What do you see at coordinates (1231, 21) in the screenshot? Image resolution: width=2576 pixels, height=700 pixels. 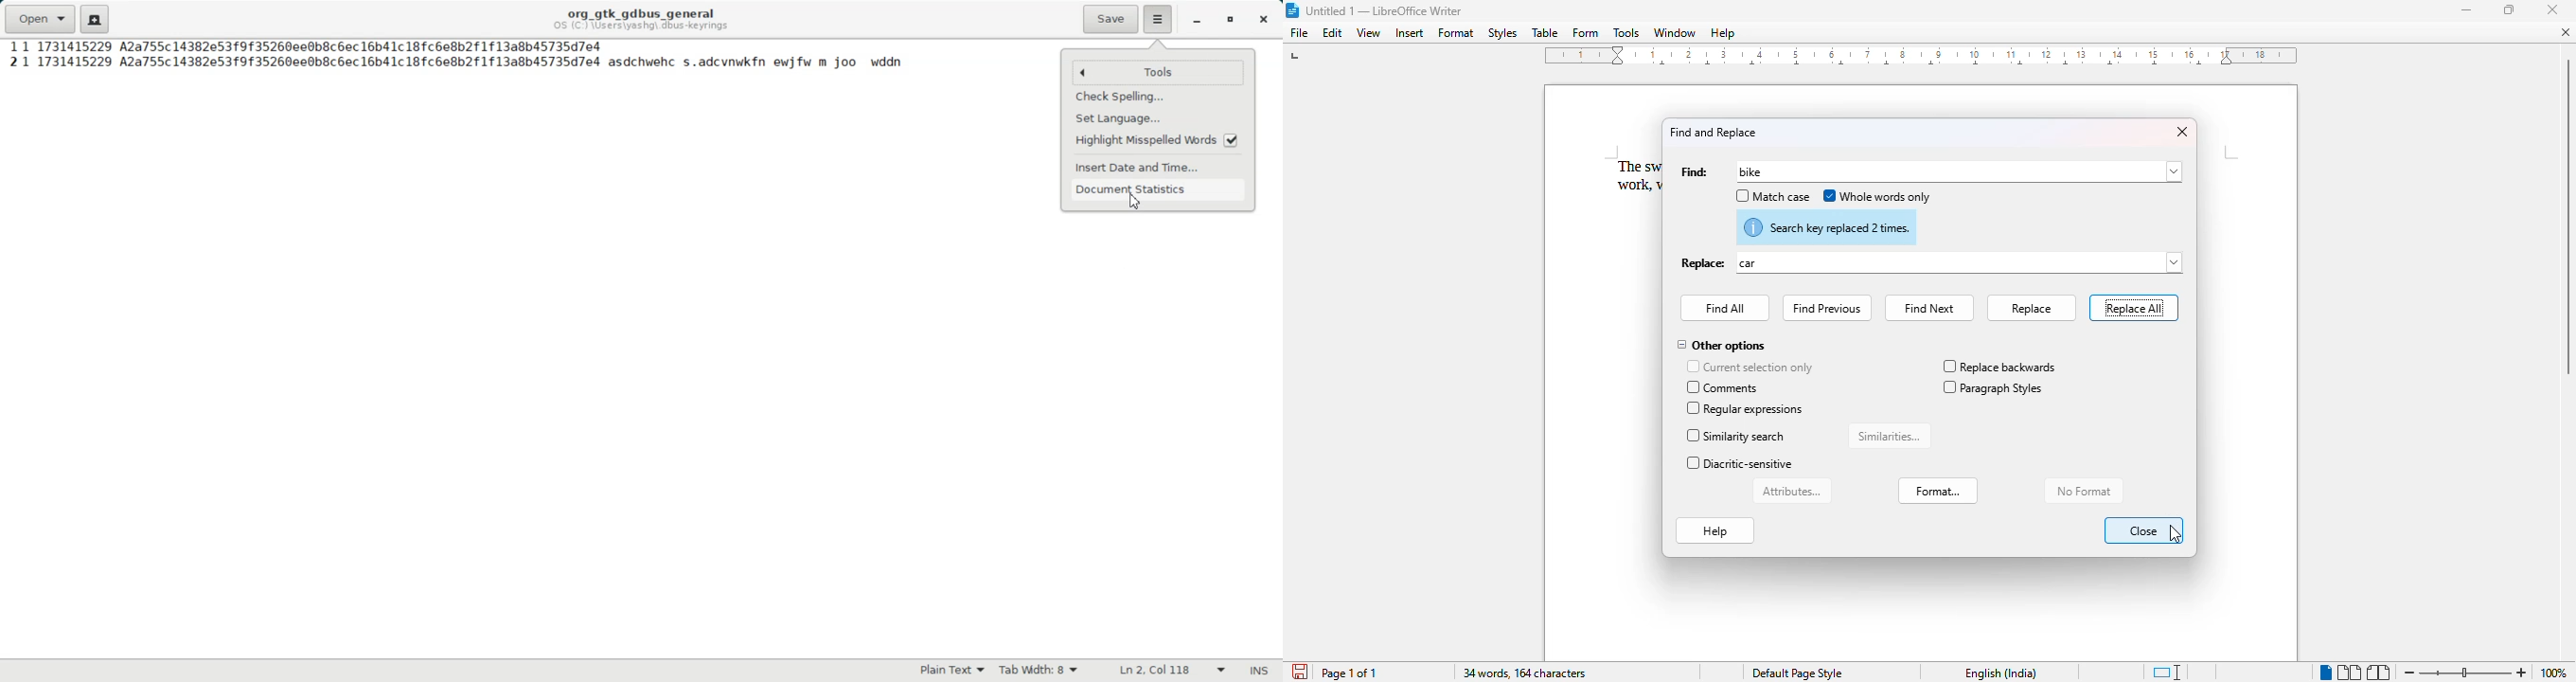 I see `Maximize` at bounding box center [1231, 21].